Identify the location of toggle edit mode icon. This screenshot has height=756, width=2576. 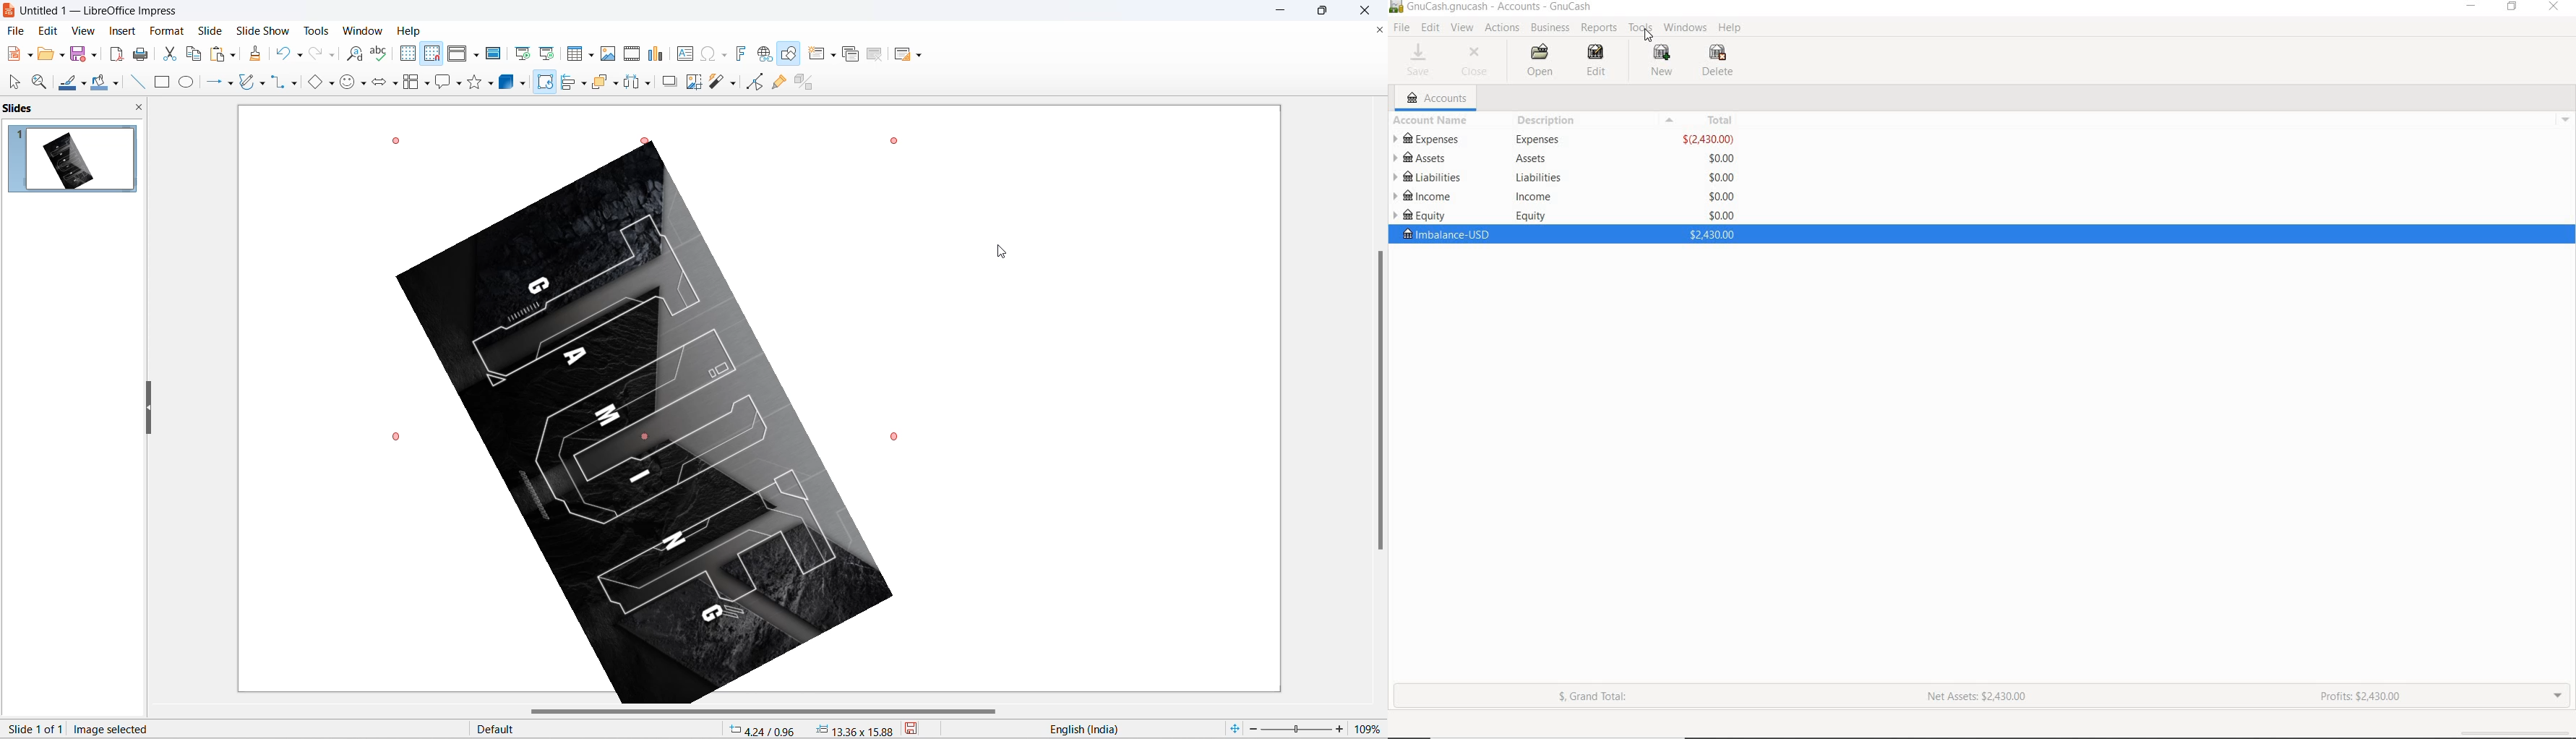
(757, 81).